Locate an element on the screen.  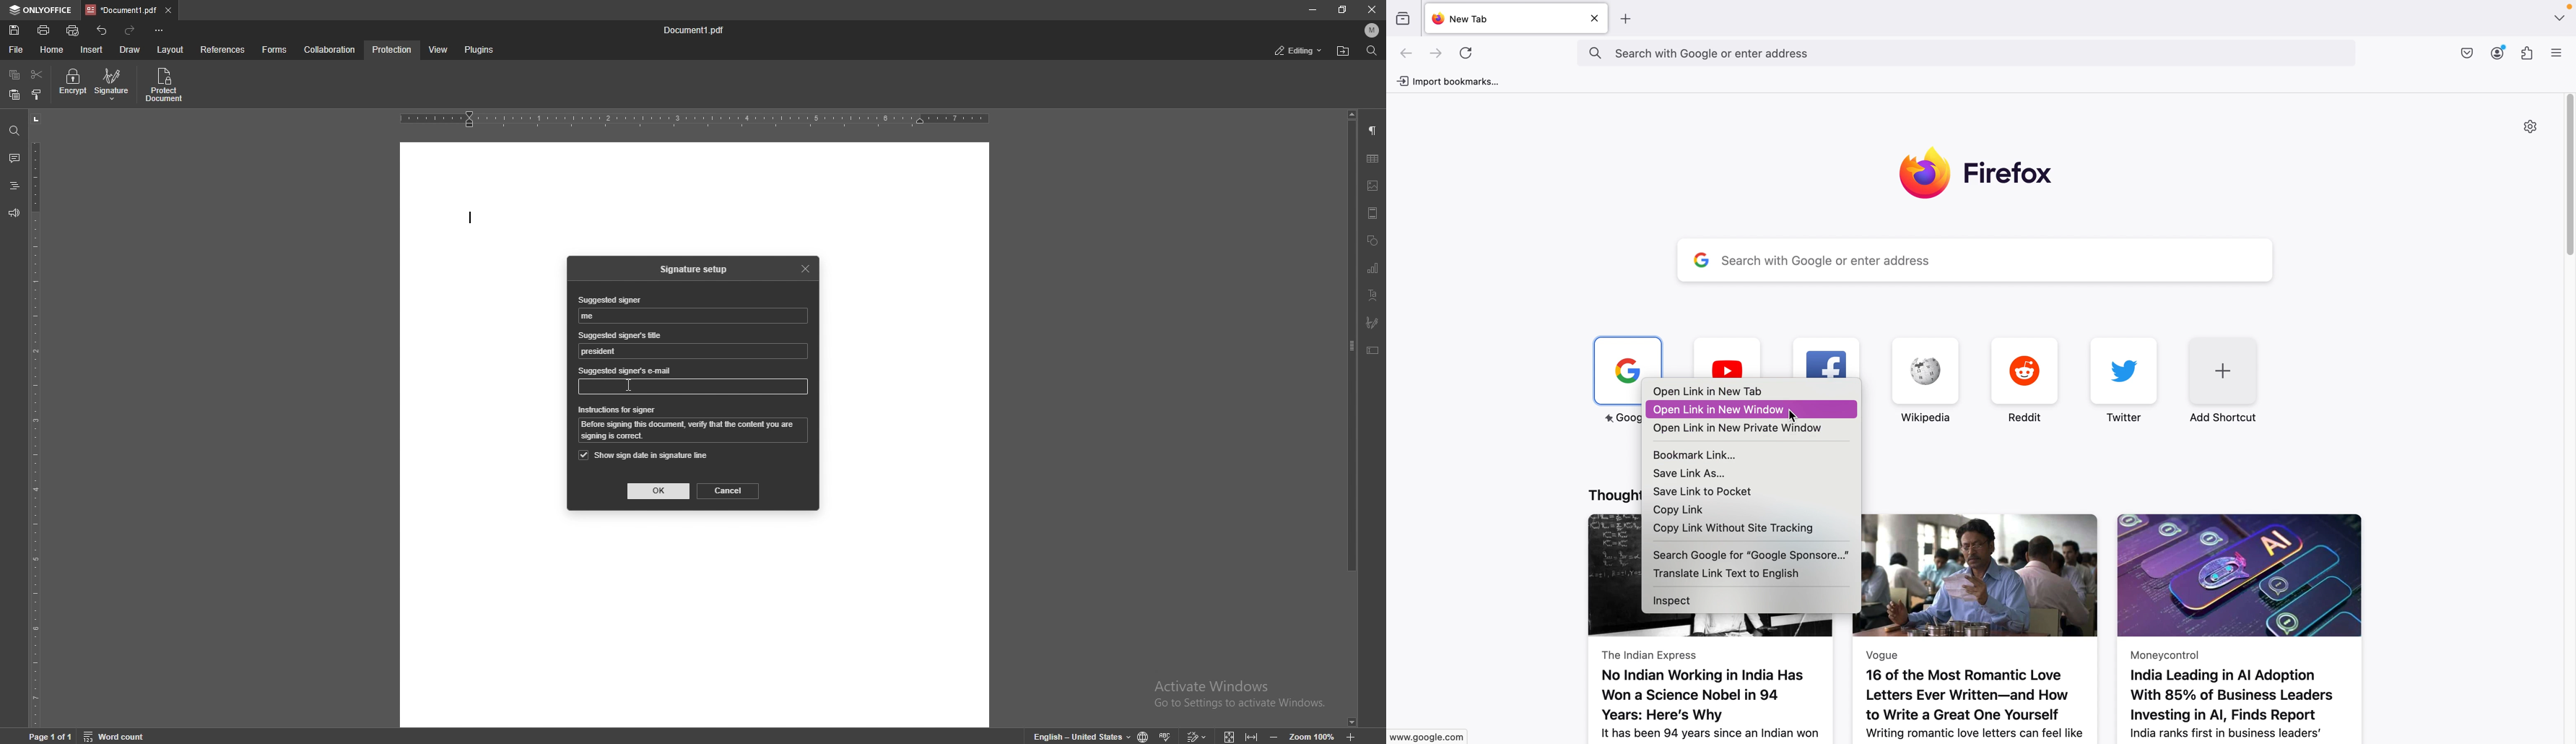
search with google or enter address is located at coordinates (1966, 52).